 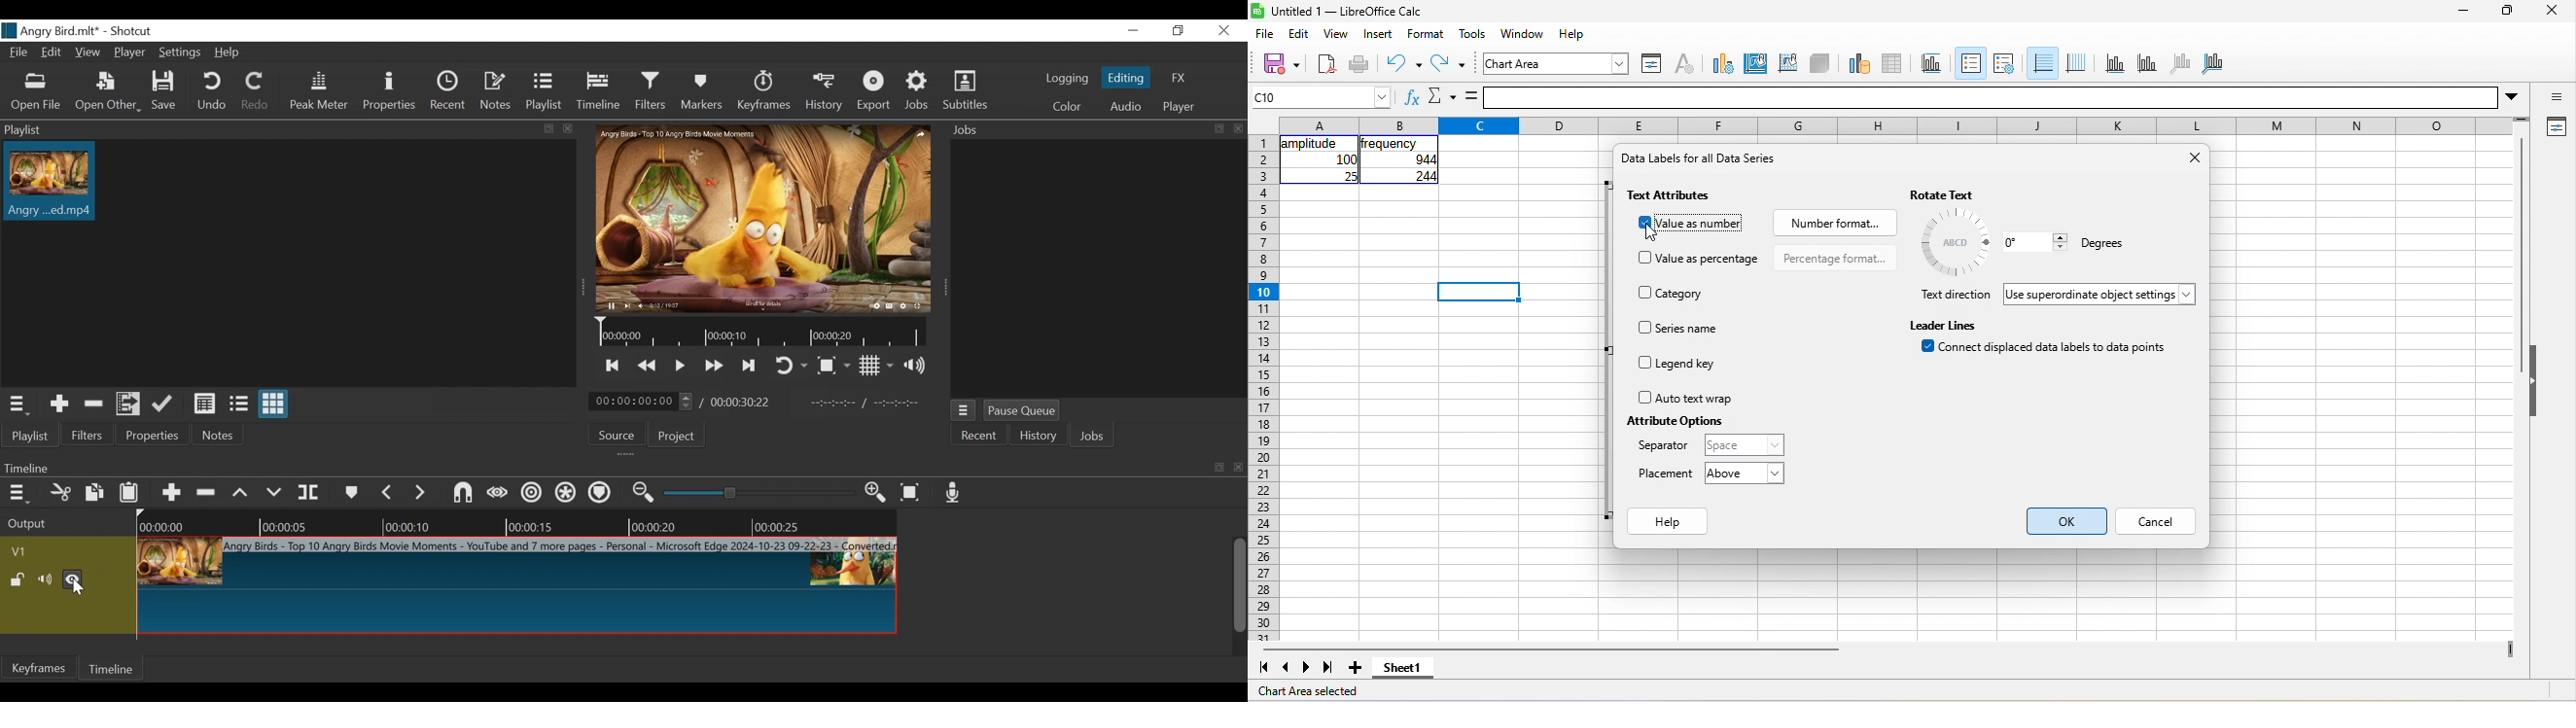 What do you see at coordinates (651, 91) in the screenshot?
I see `Filters` at bounding box center [651, 91].